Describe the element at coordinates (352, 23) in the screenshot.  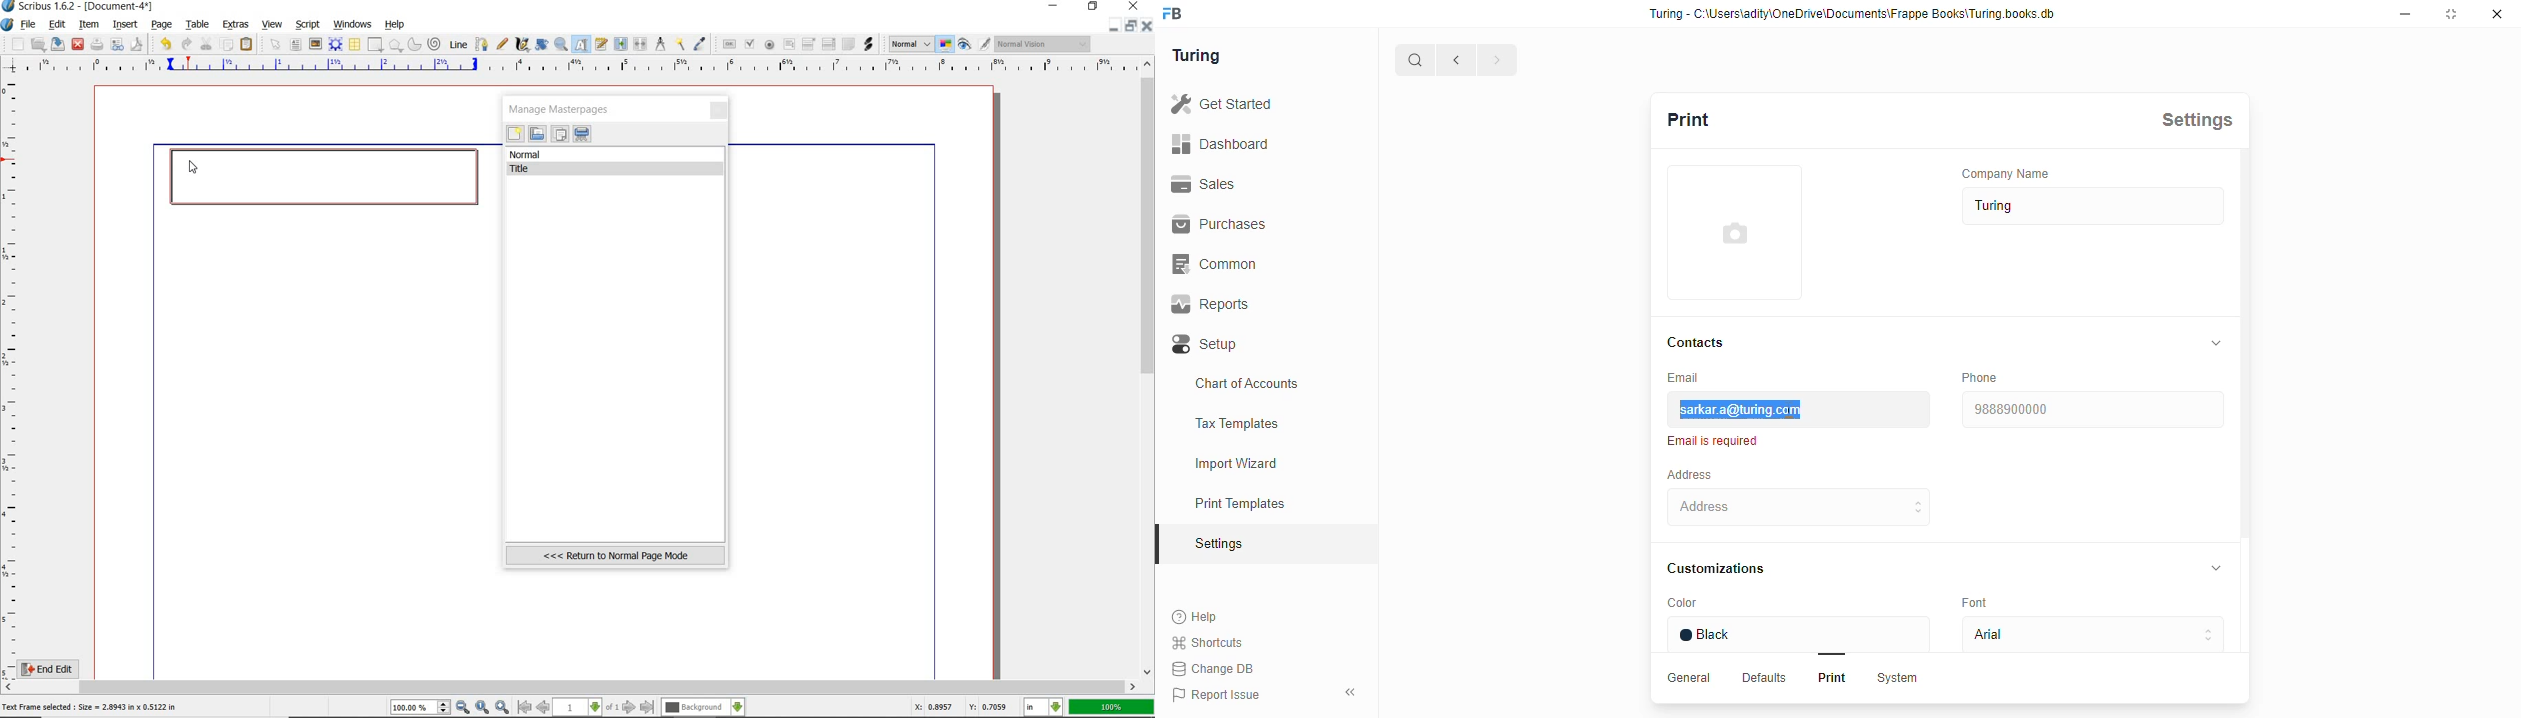
I see `windows` at that location.